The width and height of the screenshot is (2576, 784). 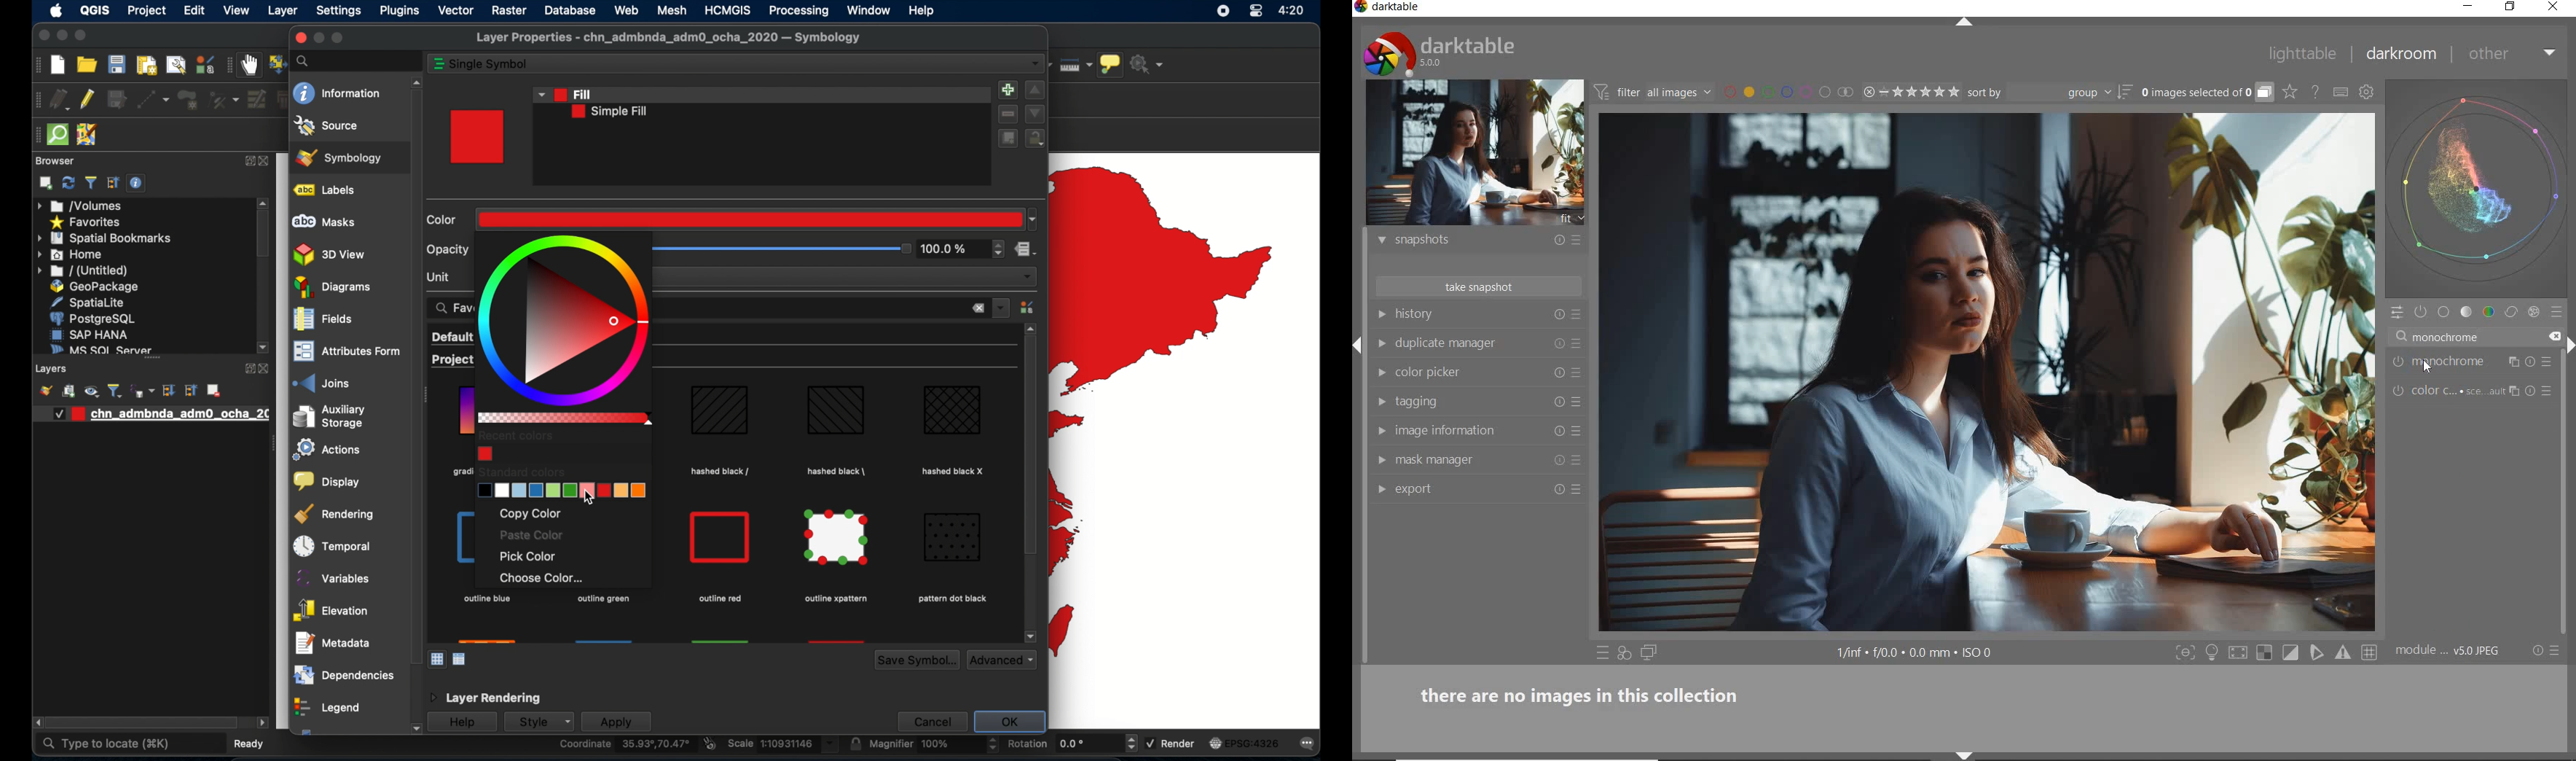 I want to click on filter by images color label, so click(x=1788, y=92).